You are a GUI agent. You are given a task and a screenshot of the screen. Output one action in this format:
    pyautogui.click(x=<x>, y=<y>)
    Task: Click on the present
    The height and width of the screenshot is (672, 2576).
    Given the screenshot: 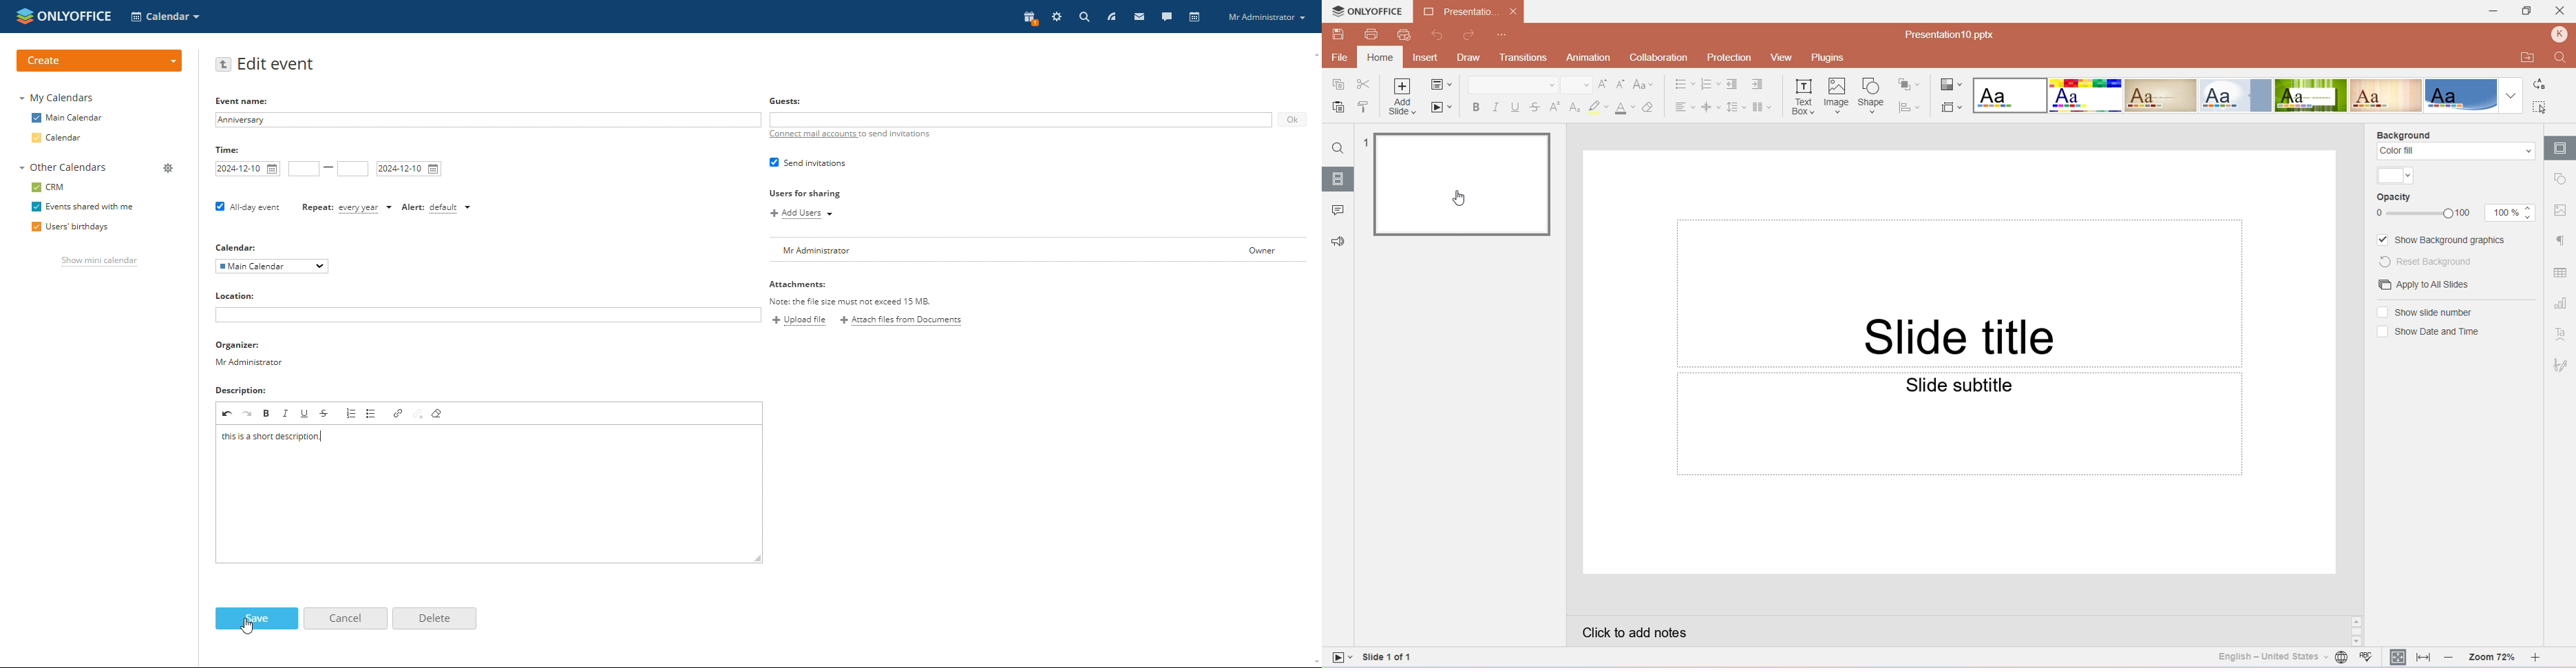 What is the action you would take?
    pyautogui.click(x=1028, y=19)
    